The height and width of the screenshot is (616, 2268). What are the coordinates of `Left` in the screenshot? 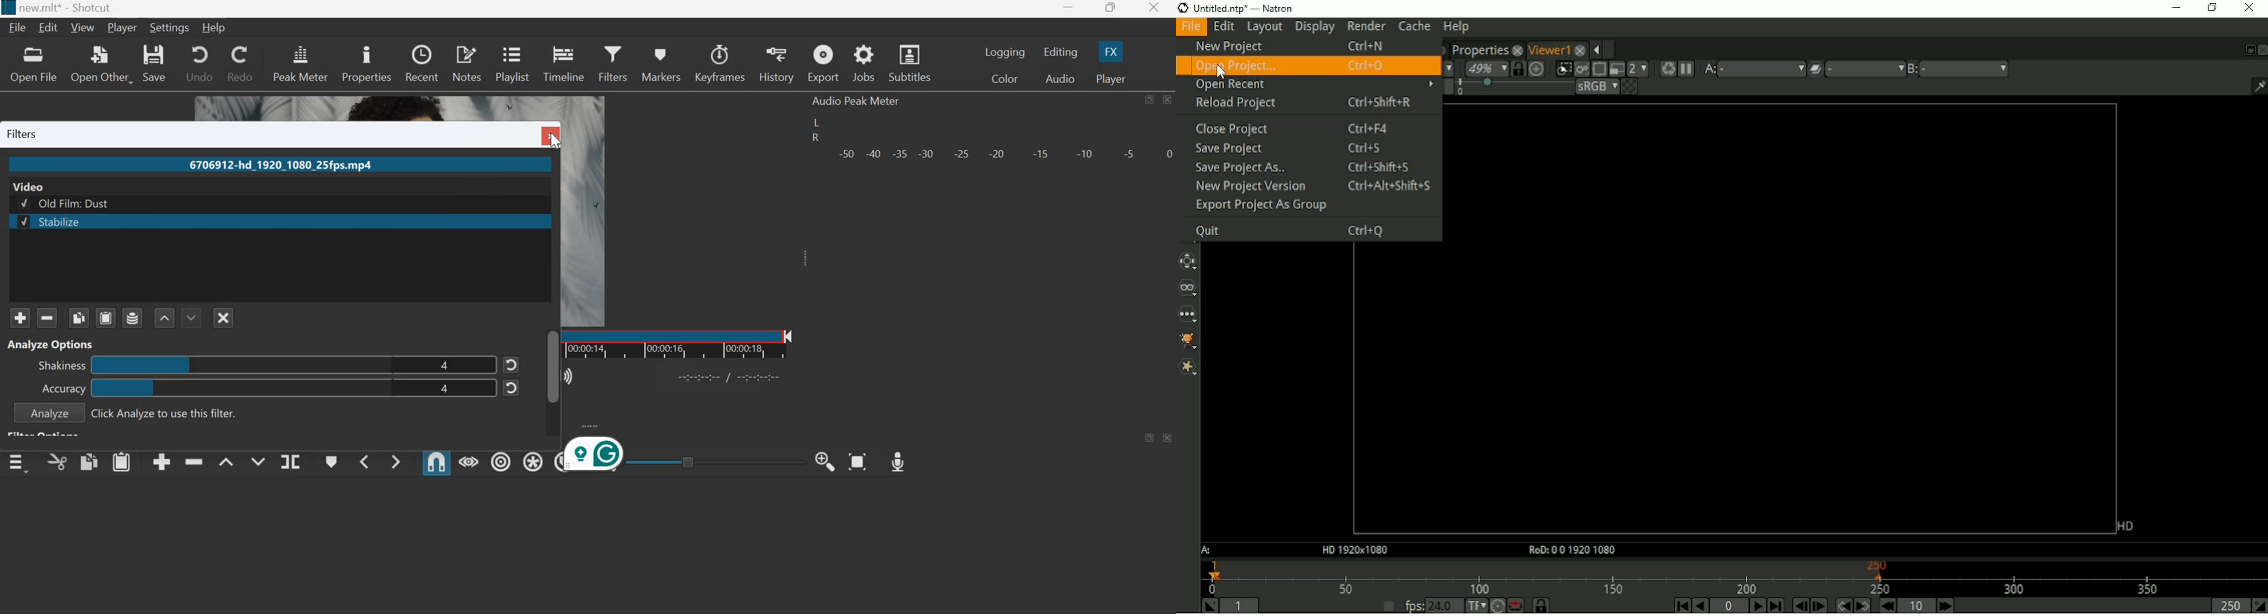 It's located at (816, 122).